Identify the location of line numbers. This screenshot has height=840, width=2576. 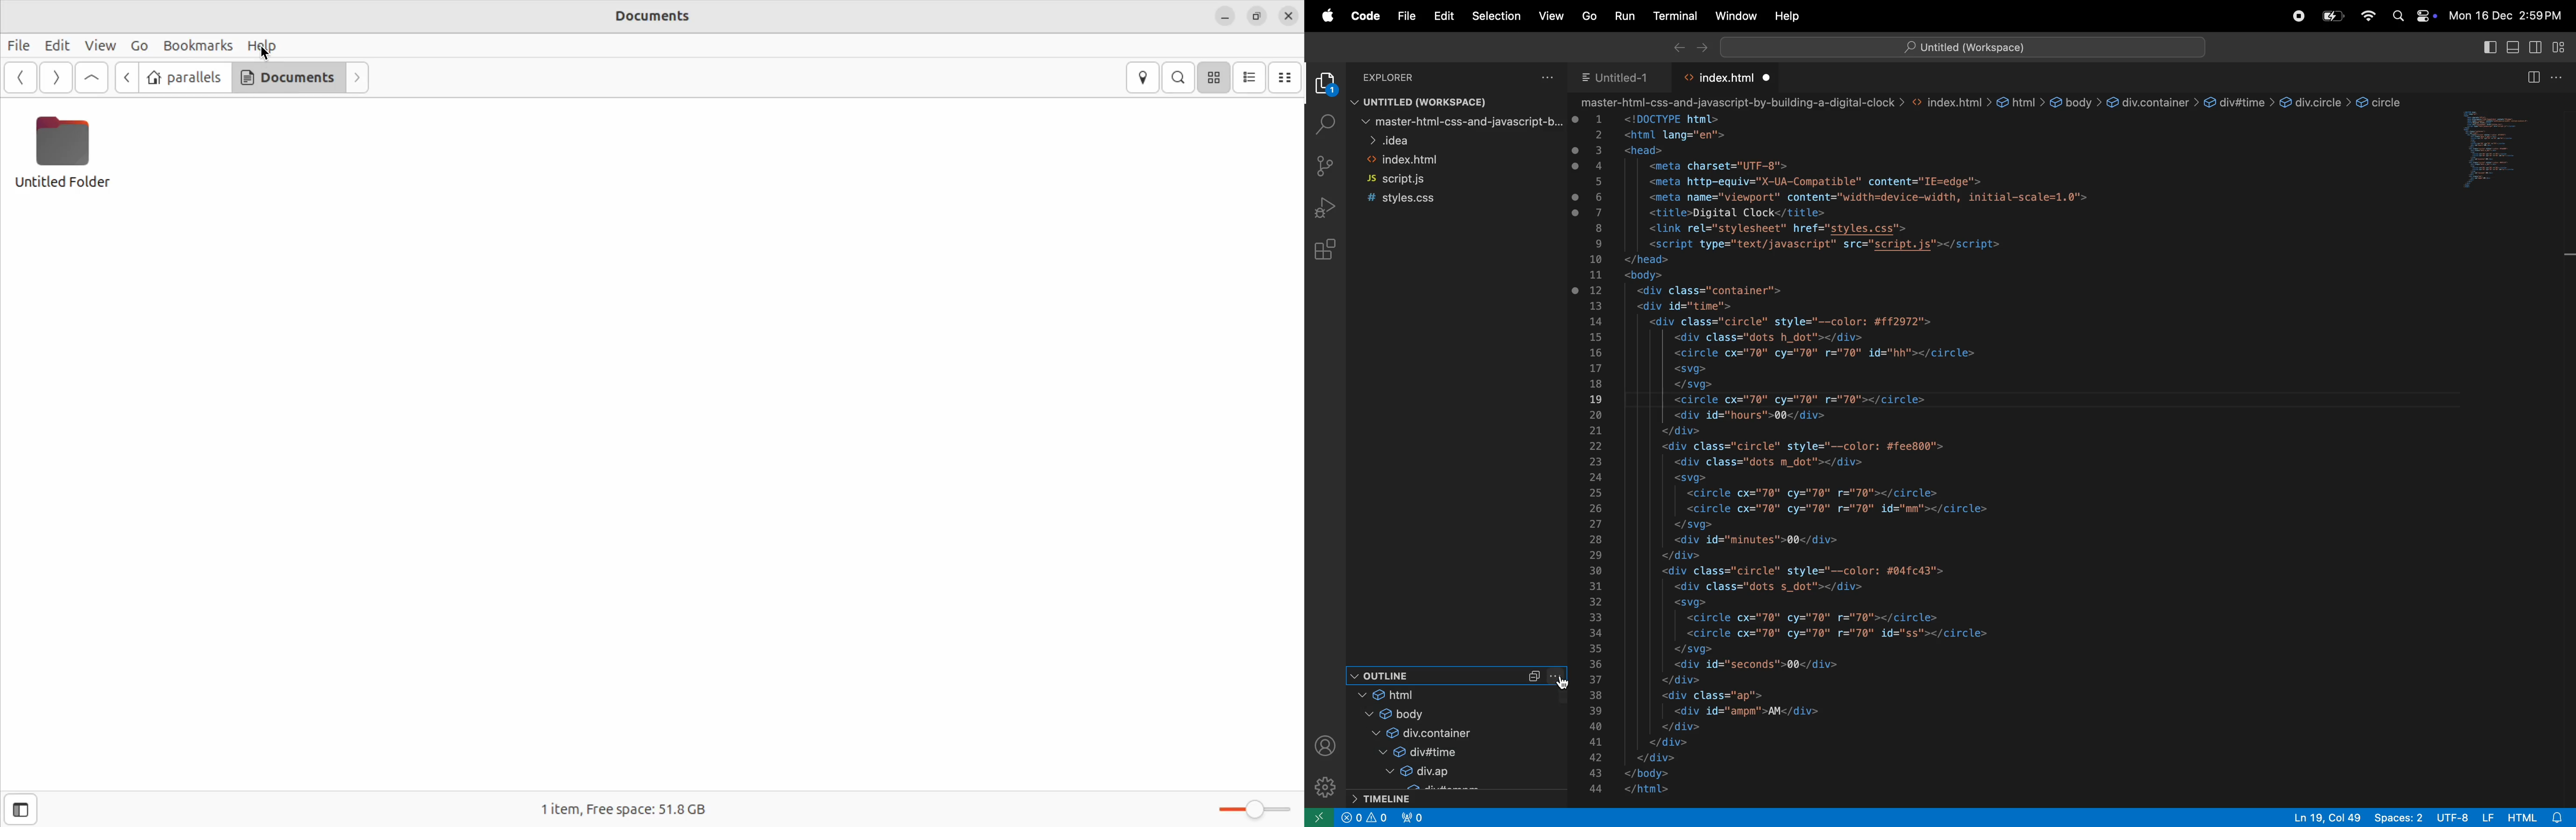
(1597, 457).